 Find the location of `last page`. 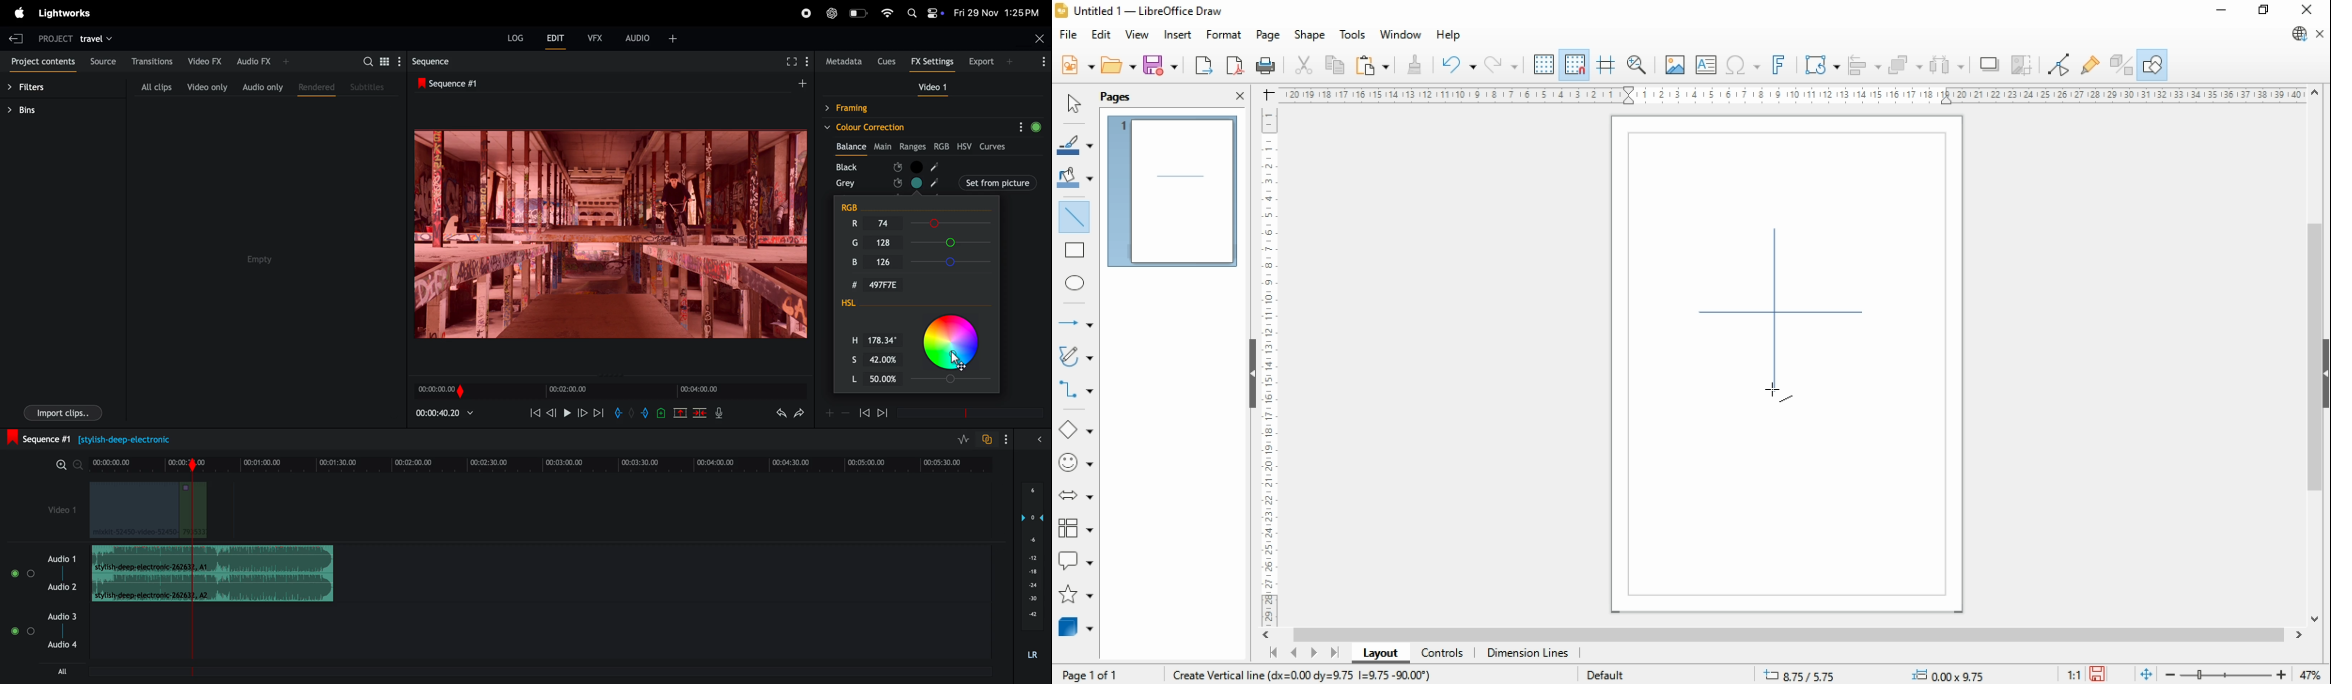

last page is located at coordinates (1335, 652).